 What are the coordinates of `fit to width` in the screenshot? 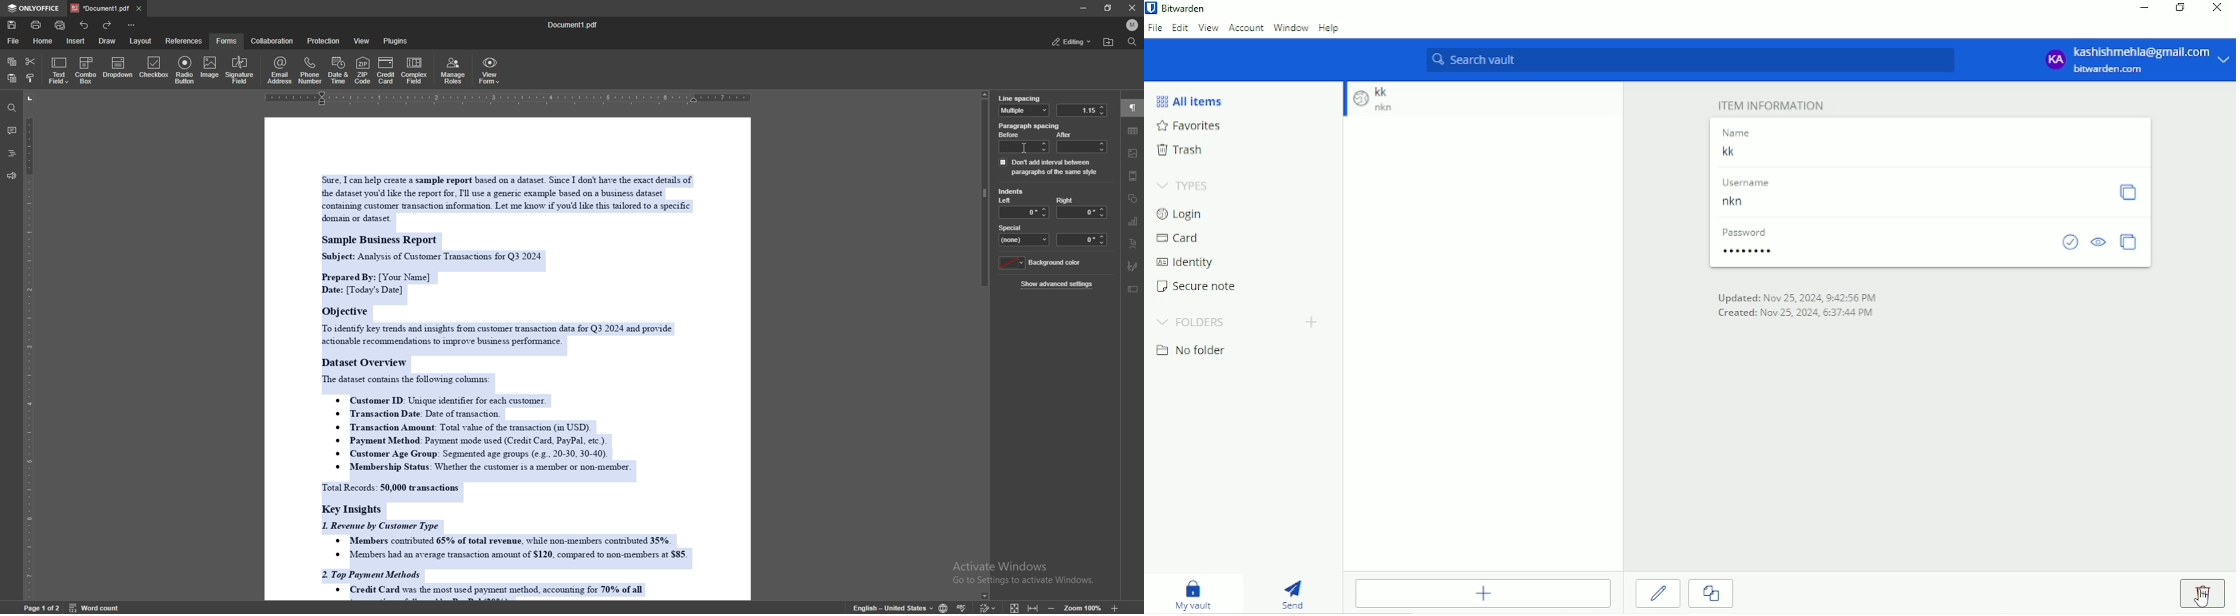 It's located at (1034, 605).